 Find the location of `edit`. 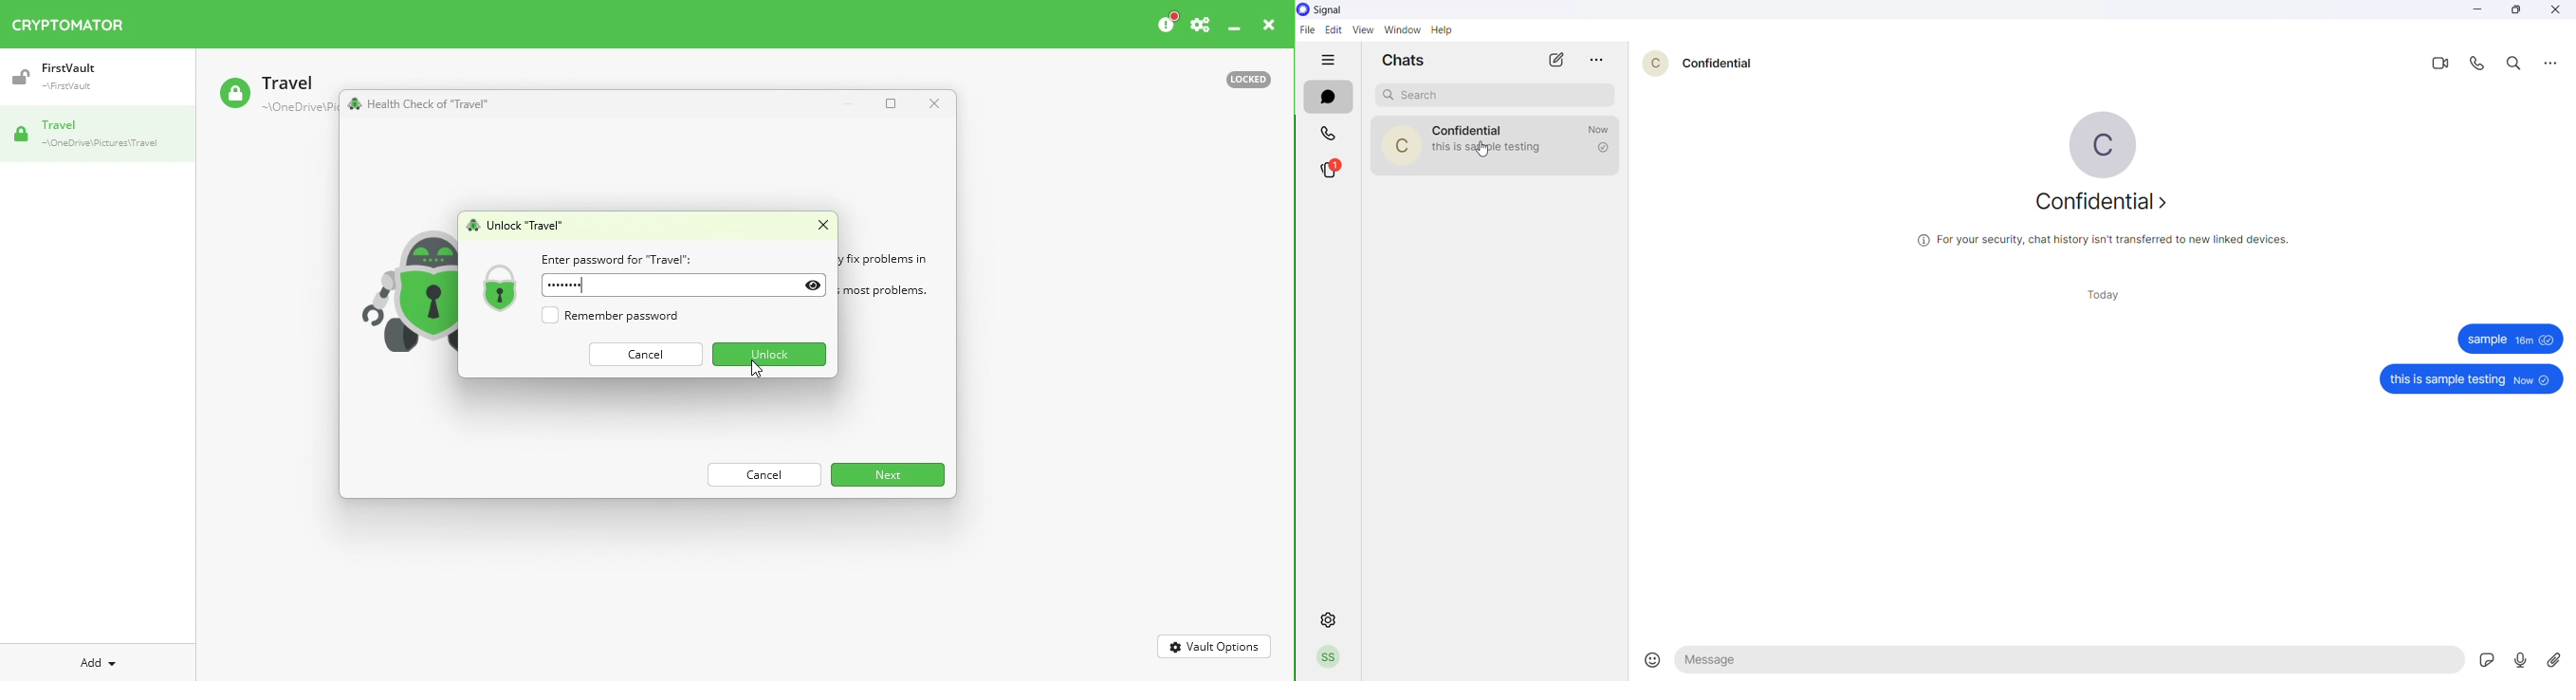

edit is located at coordinates (1334, 29).